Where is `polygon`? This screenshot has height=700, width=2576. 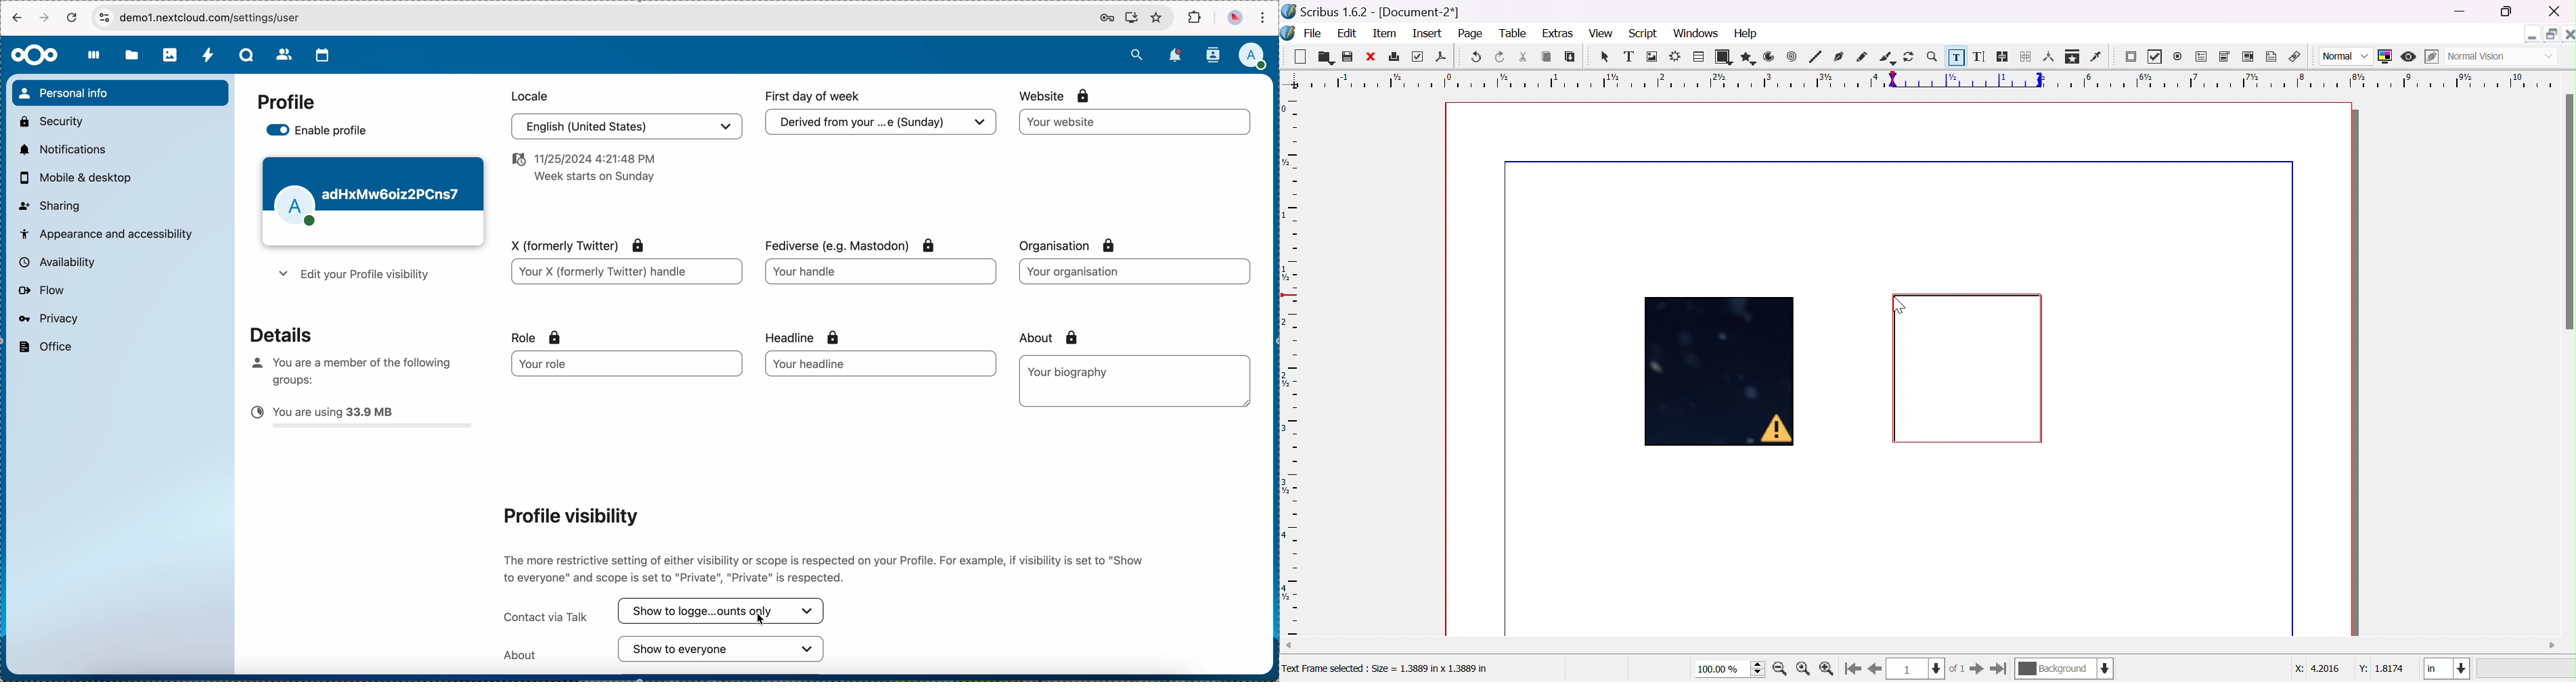 polygon is located at coordinates (1747, 57).